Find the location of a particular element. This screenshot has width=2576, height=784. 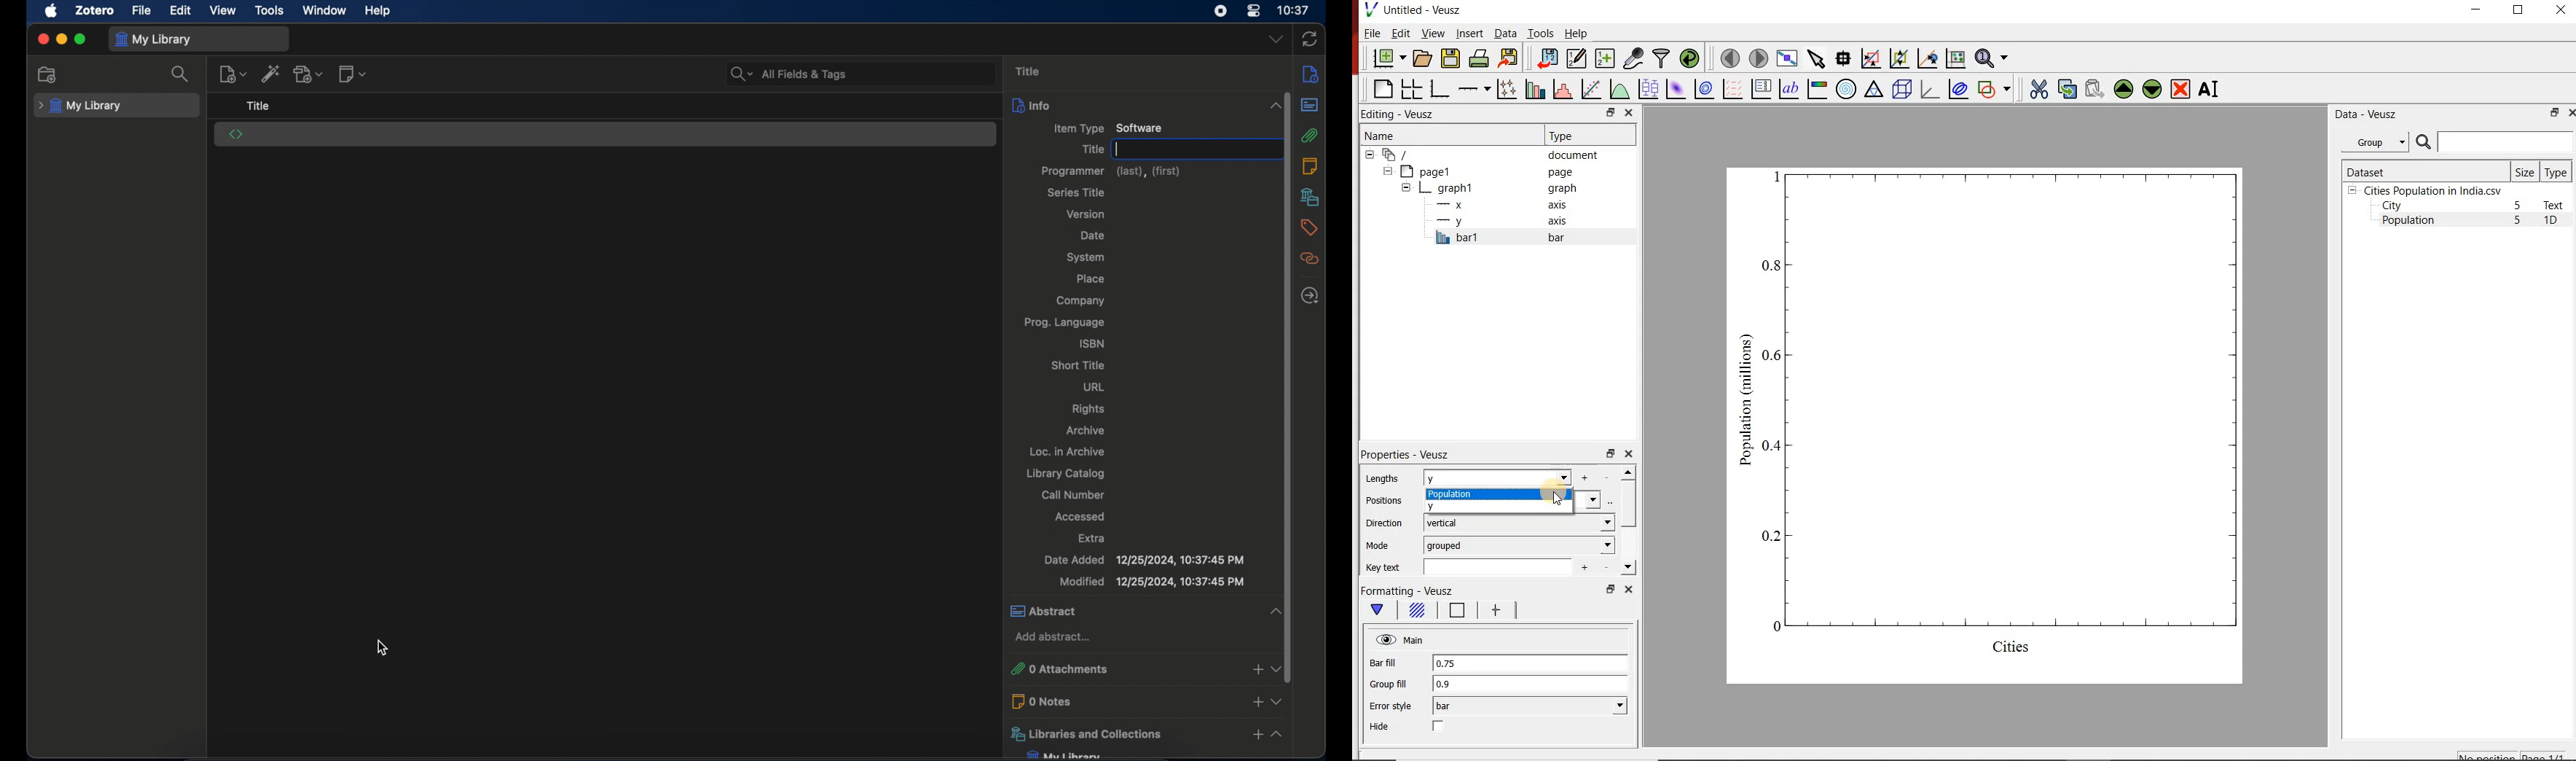

Ternary graph is located at coordinates (1874, 90).